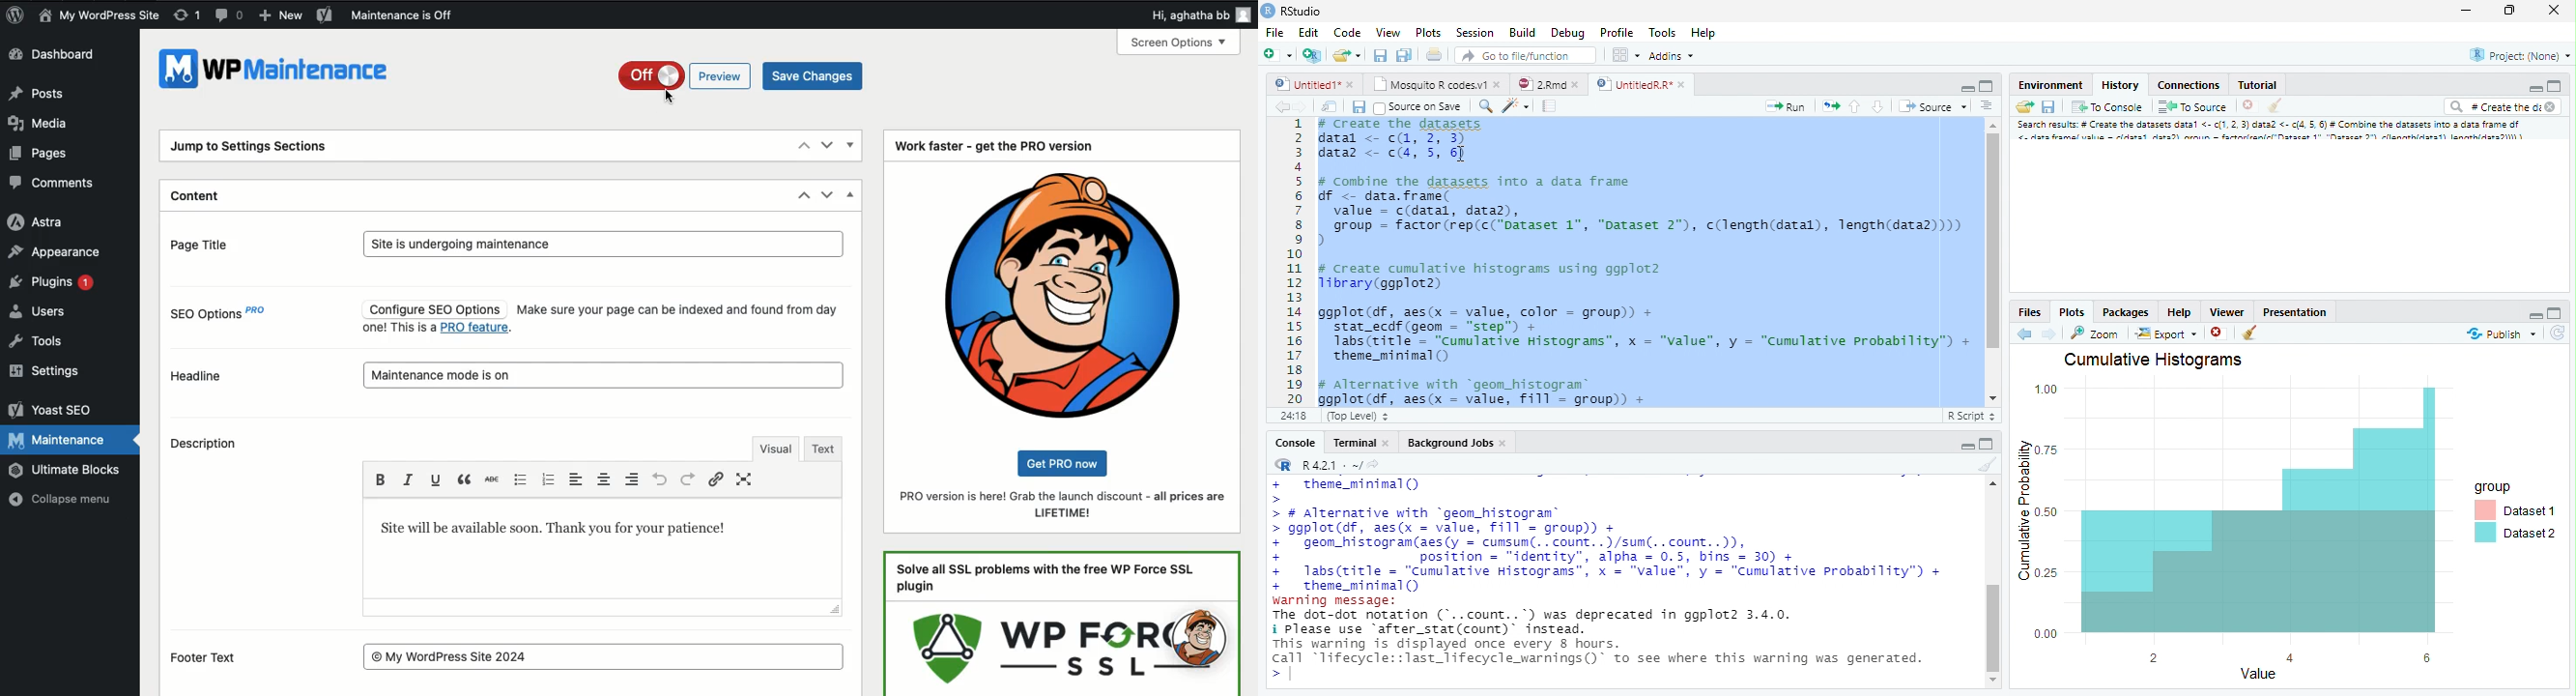 The width and height of the screenshot is (2576, 700). I want to click on Save, so click(1359, 107).